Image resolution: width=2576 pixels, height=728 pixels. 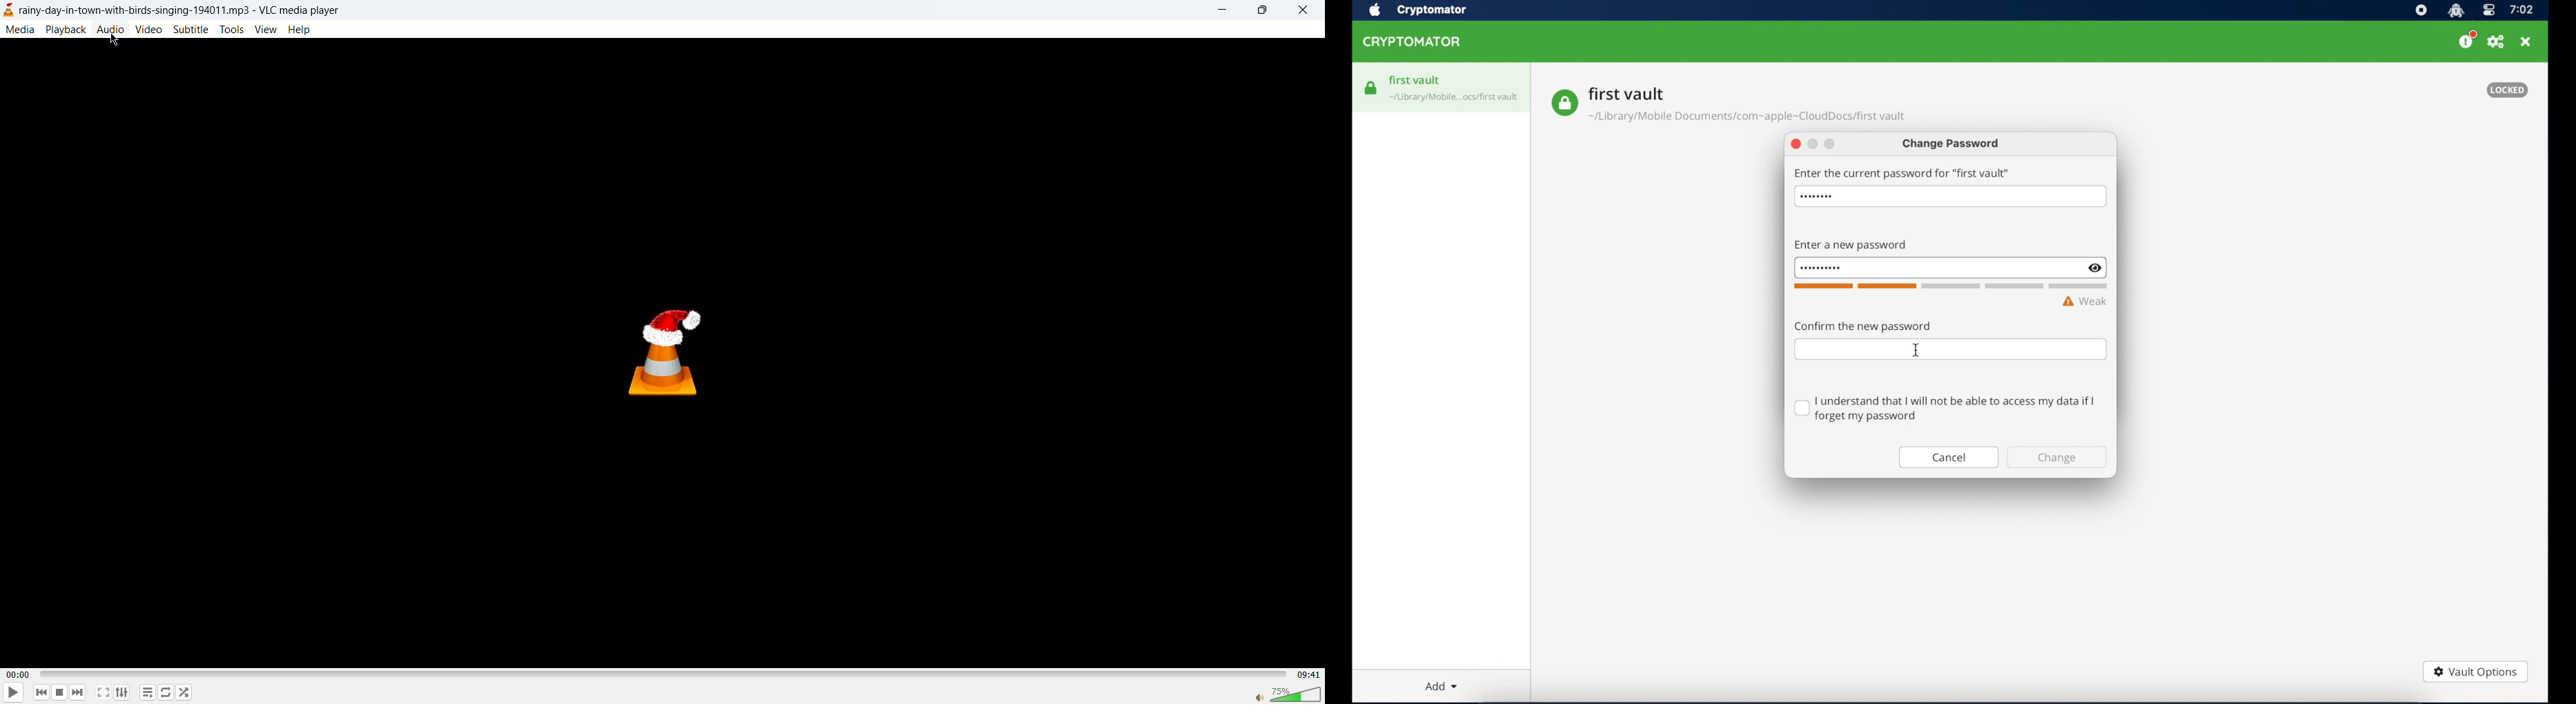 I want to click on video, so click(x=149, y=30).